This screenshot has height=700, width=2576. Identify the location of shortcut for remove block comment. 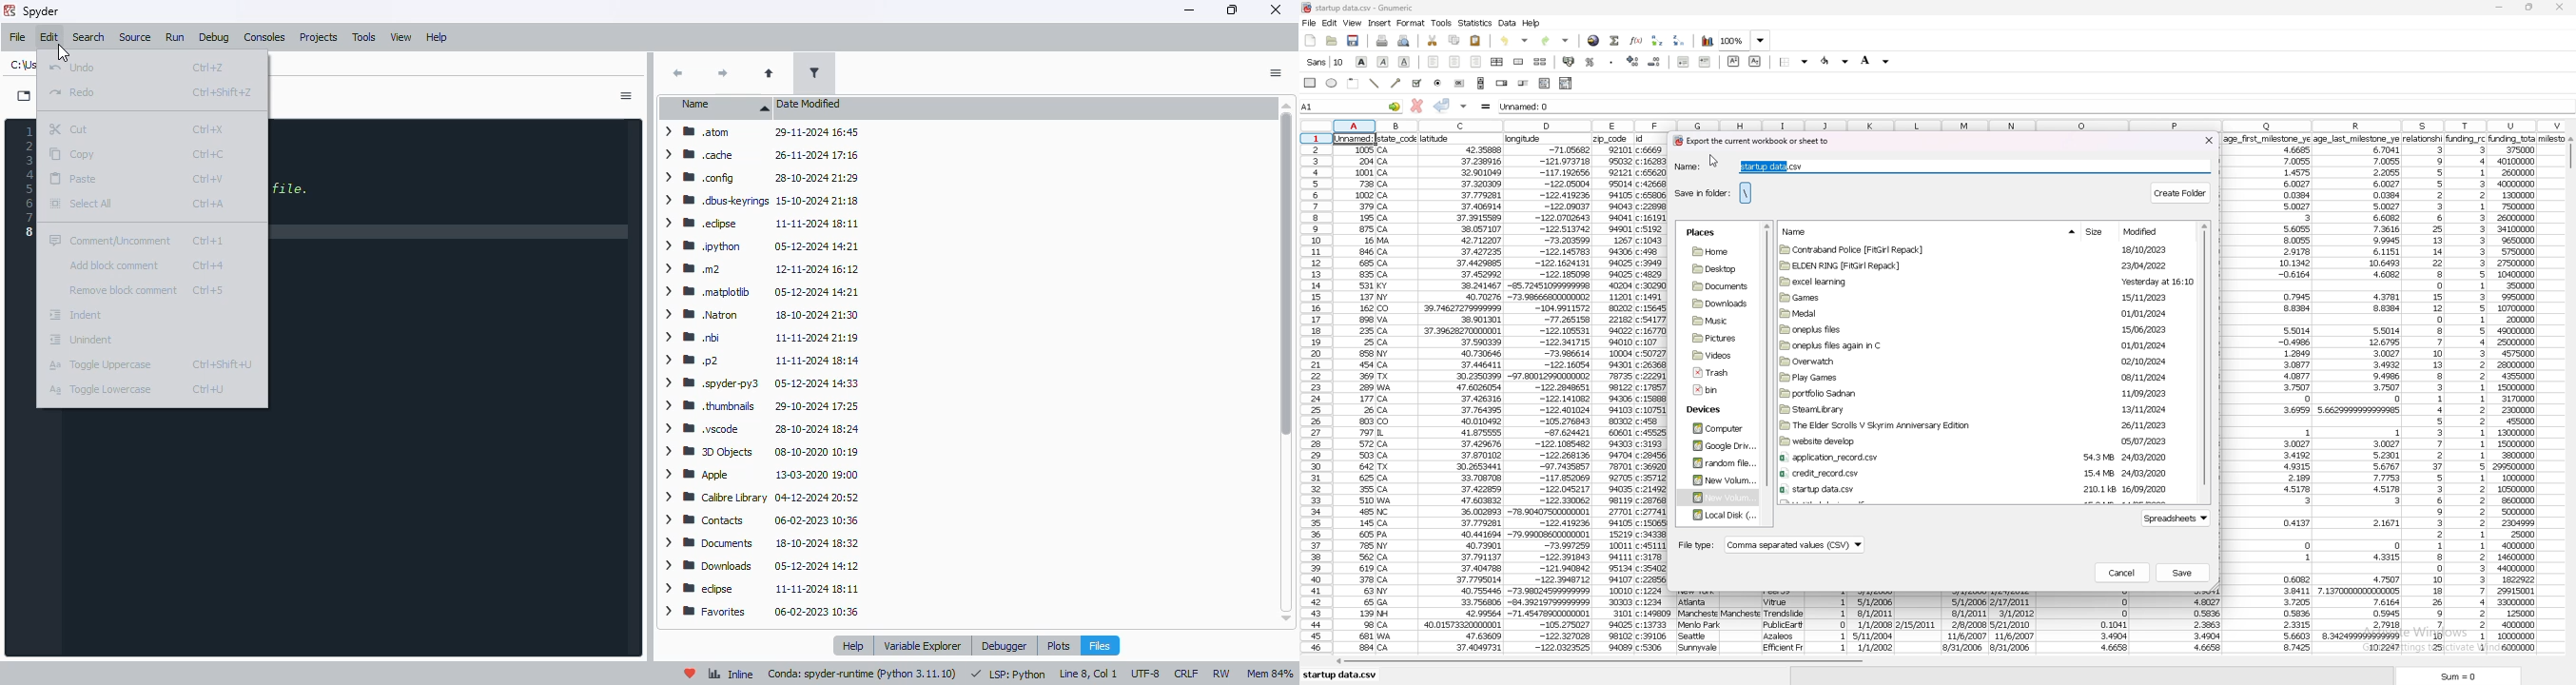
(208, 290).